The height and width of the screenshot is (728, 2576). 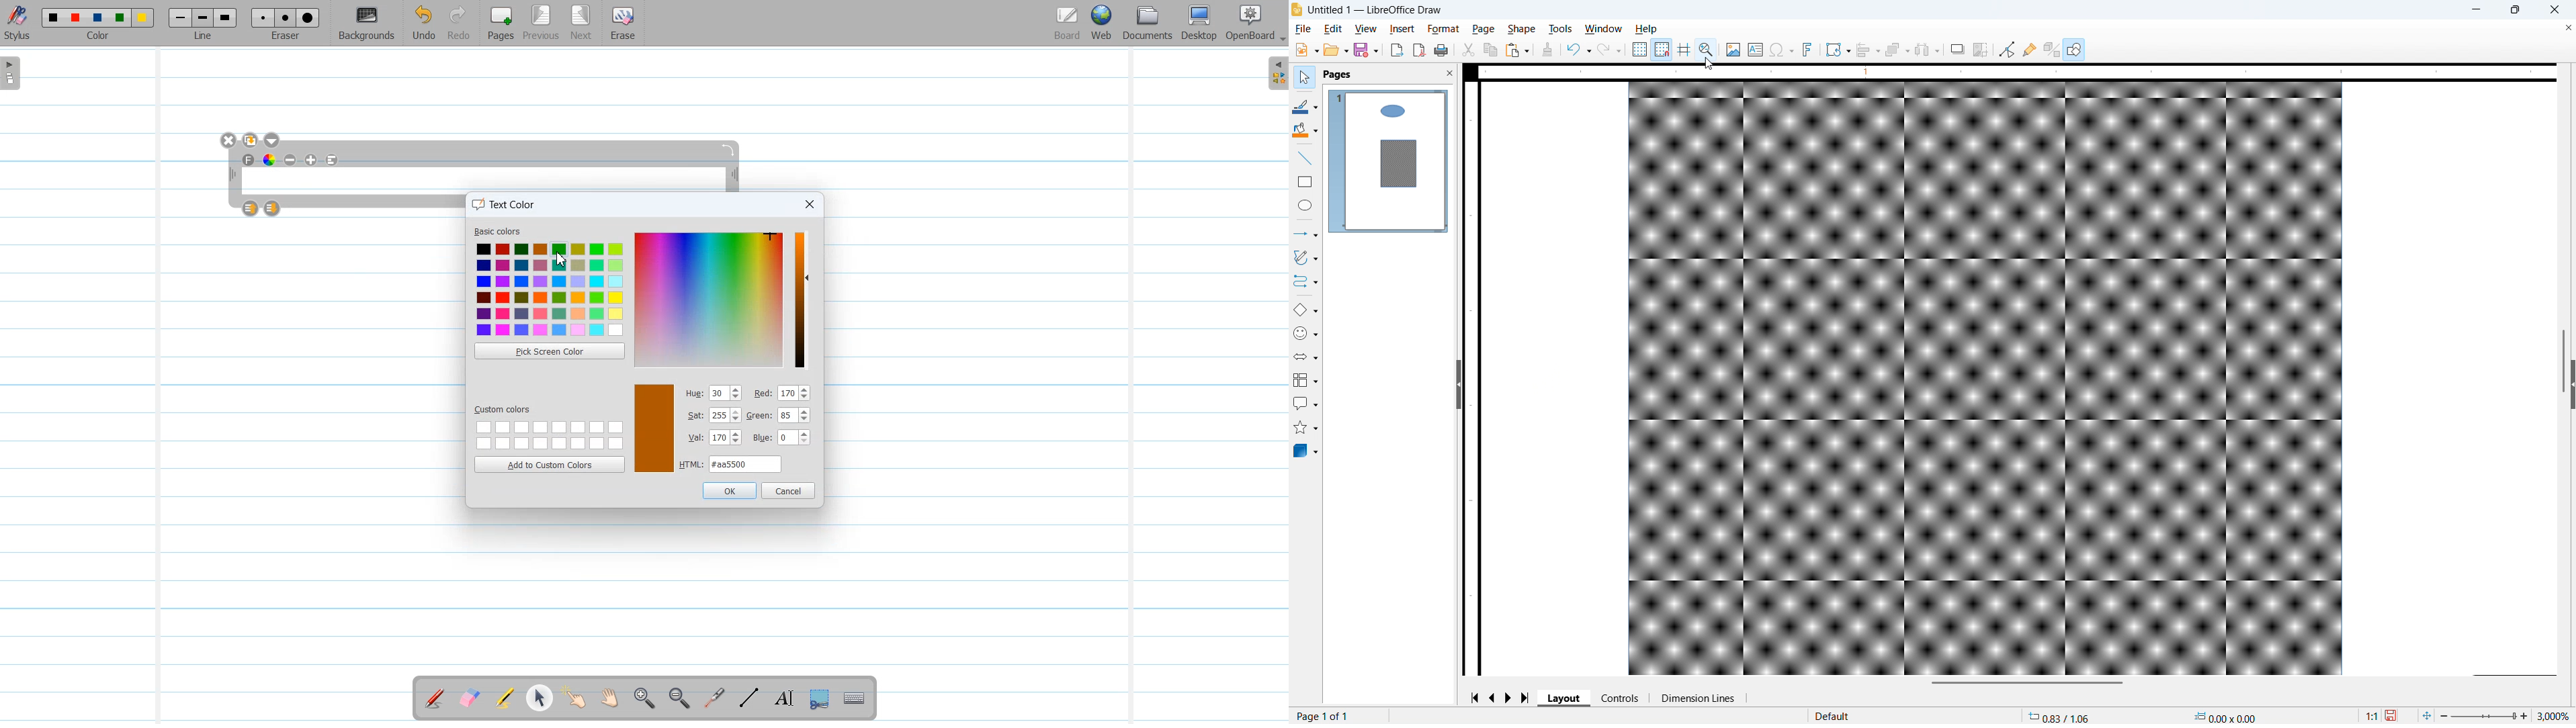 I want to click on Curves and polygons , so click(x=1305, y=257).